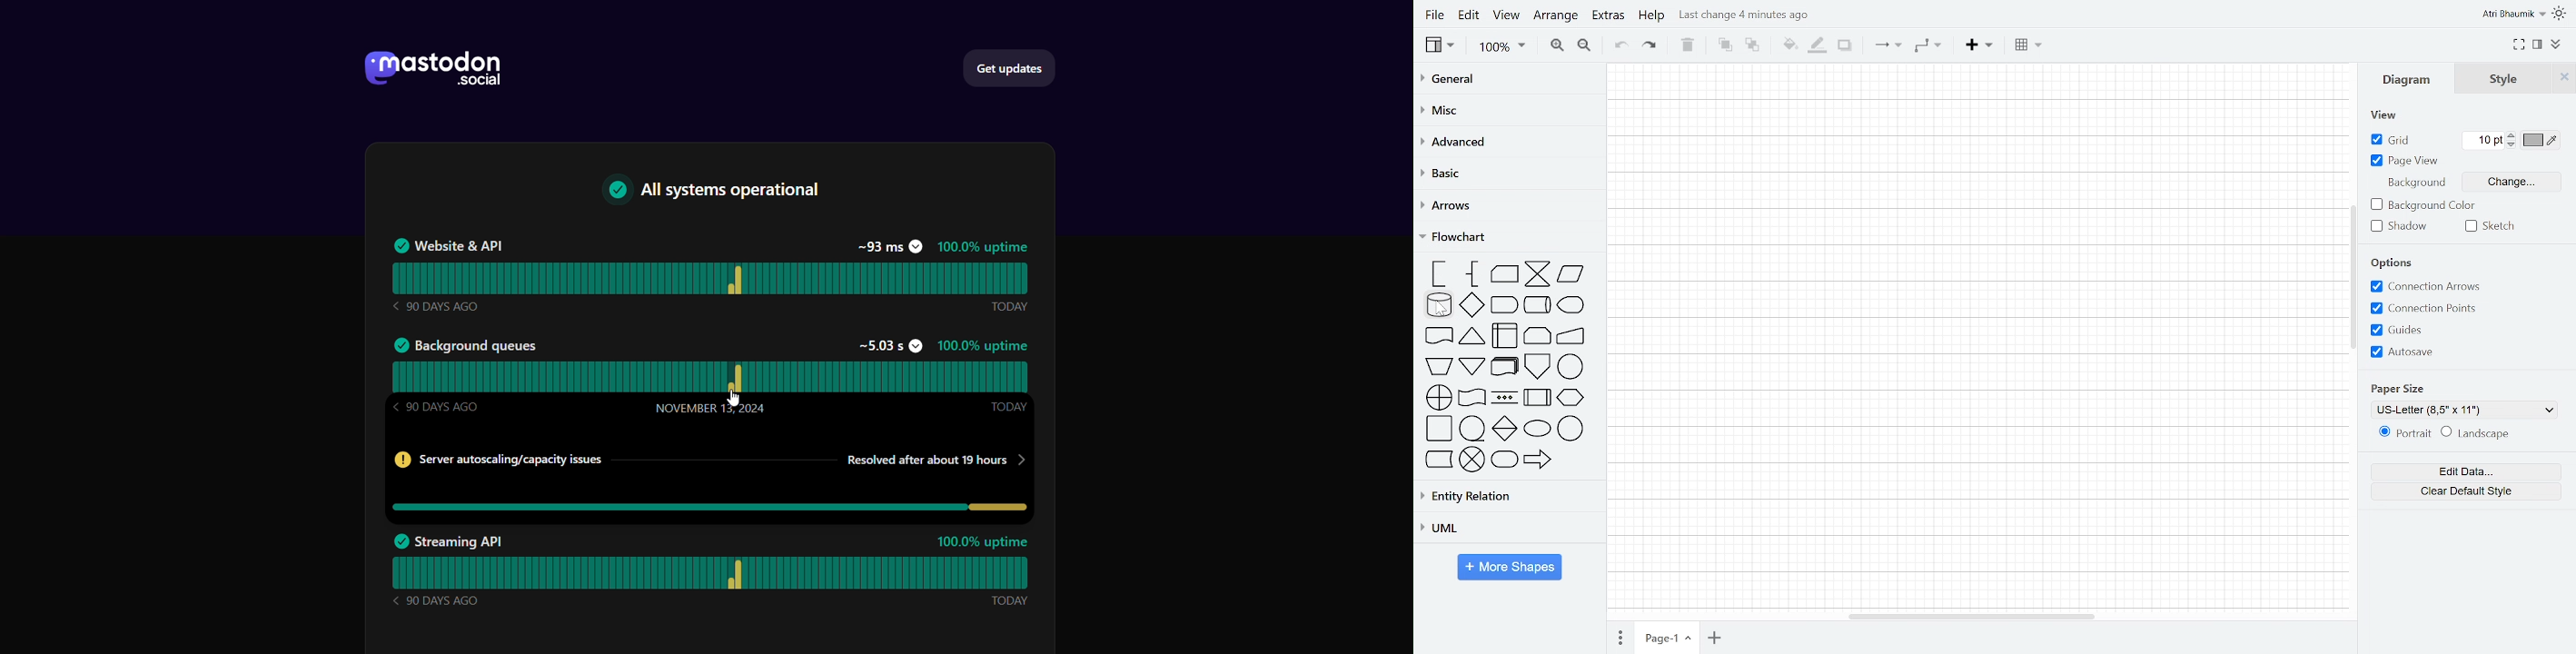  Describe the element at coordinates (1818, 45) in the screenshot. I see `Fill line` at that location.